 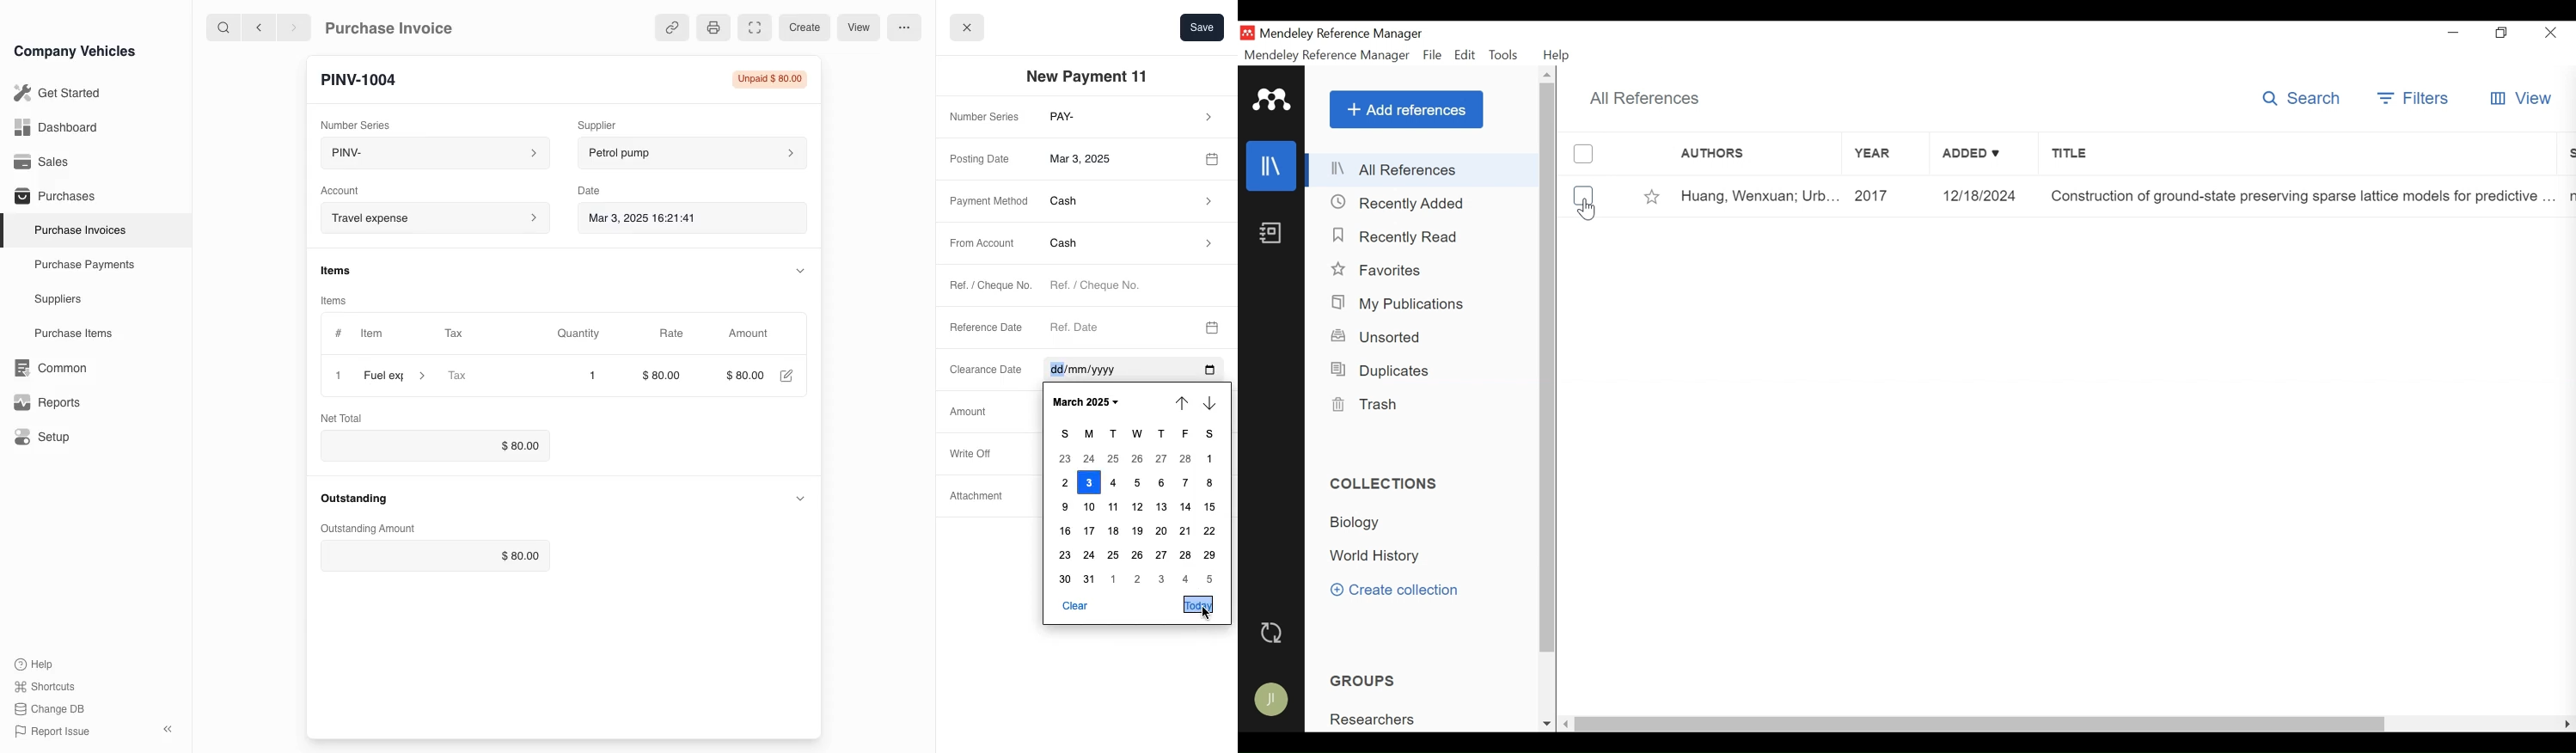 What do you see at coordinates (486, 376) in the screenshot?
I see `Tax ` at bounding box center [486, 376].